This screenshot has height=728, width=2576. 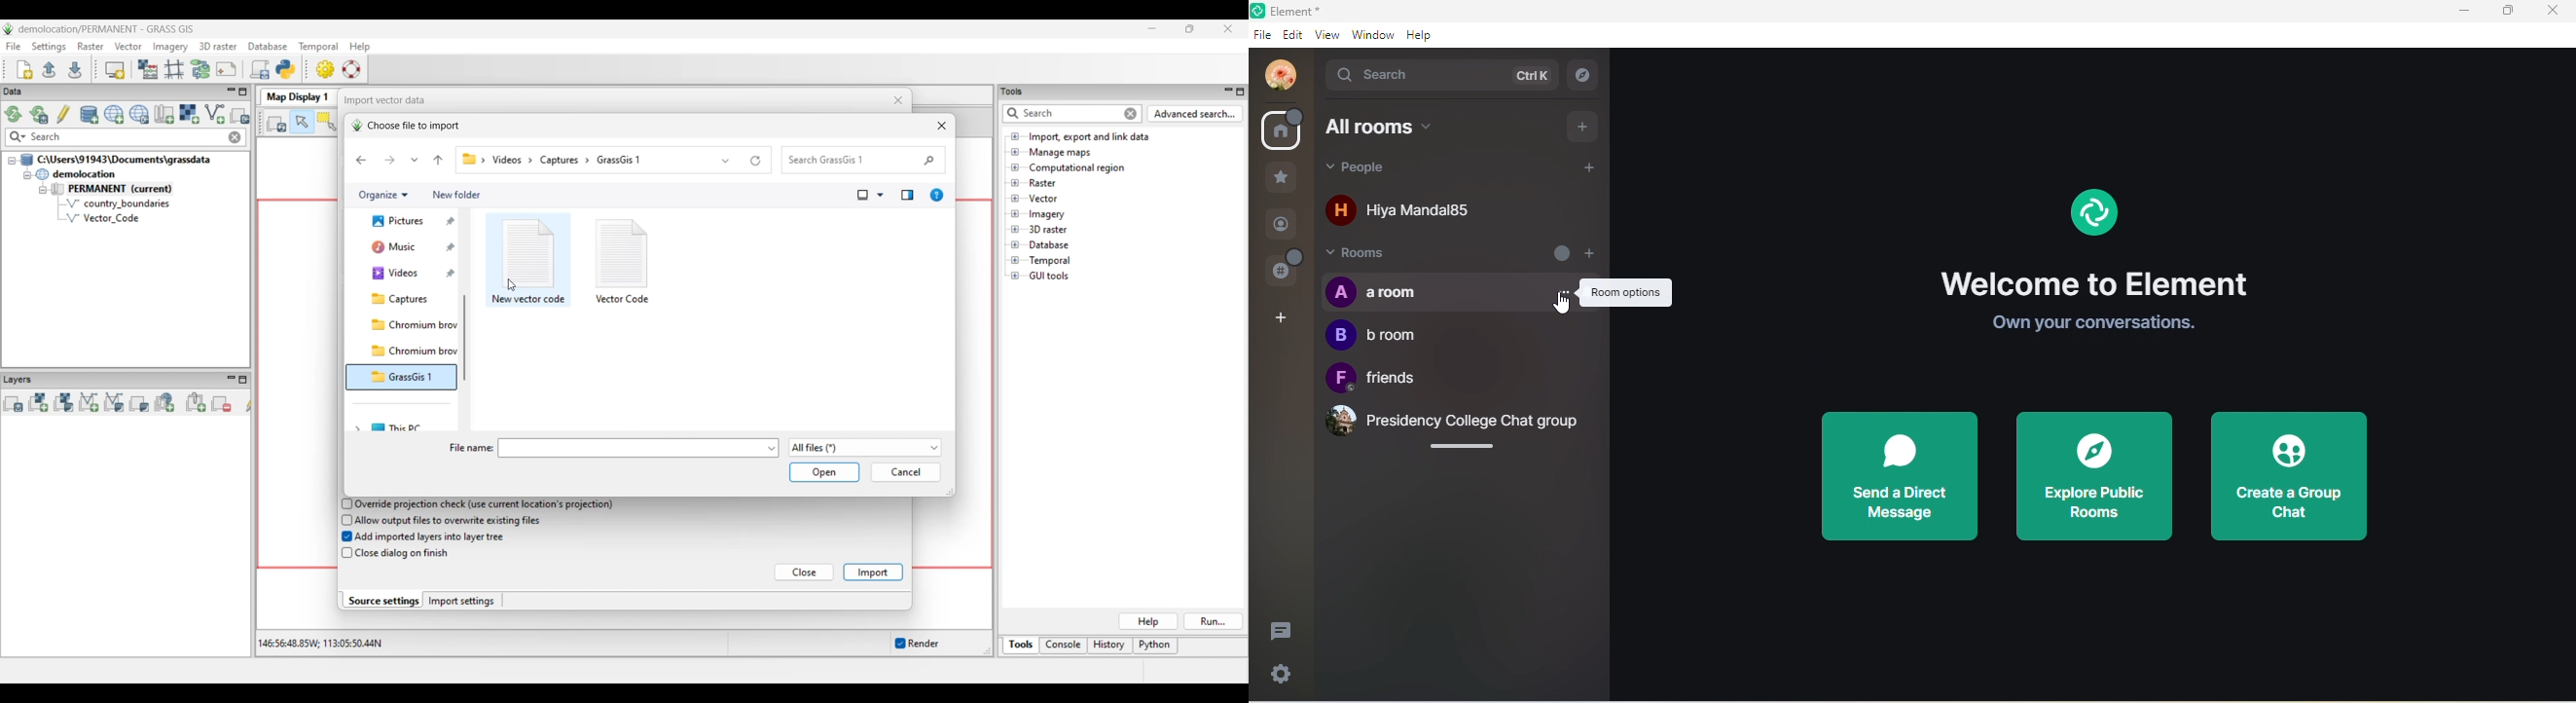 What do you see at coordinates (2108, 288) in the screenshot?
I see `welcome to element` at bounding box center [2108, 288].